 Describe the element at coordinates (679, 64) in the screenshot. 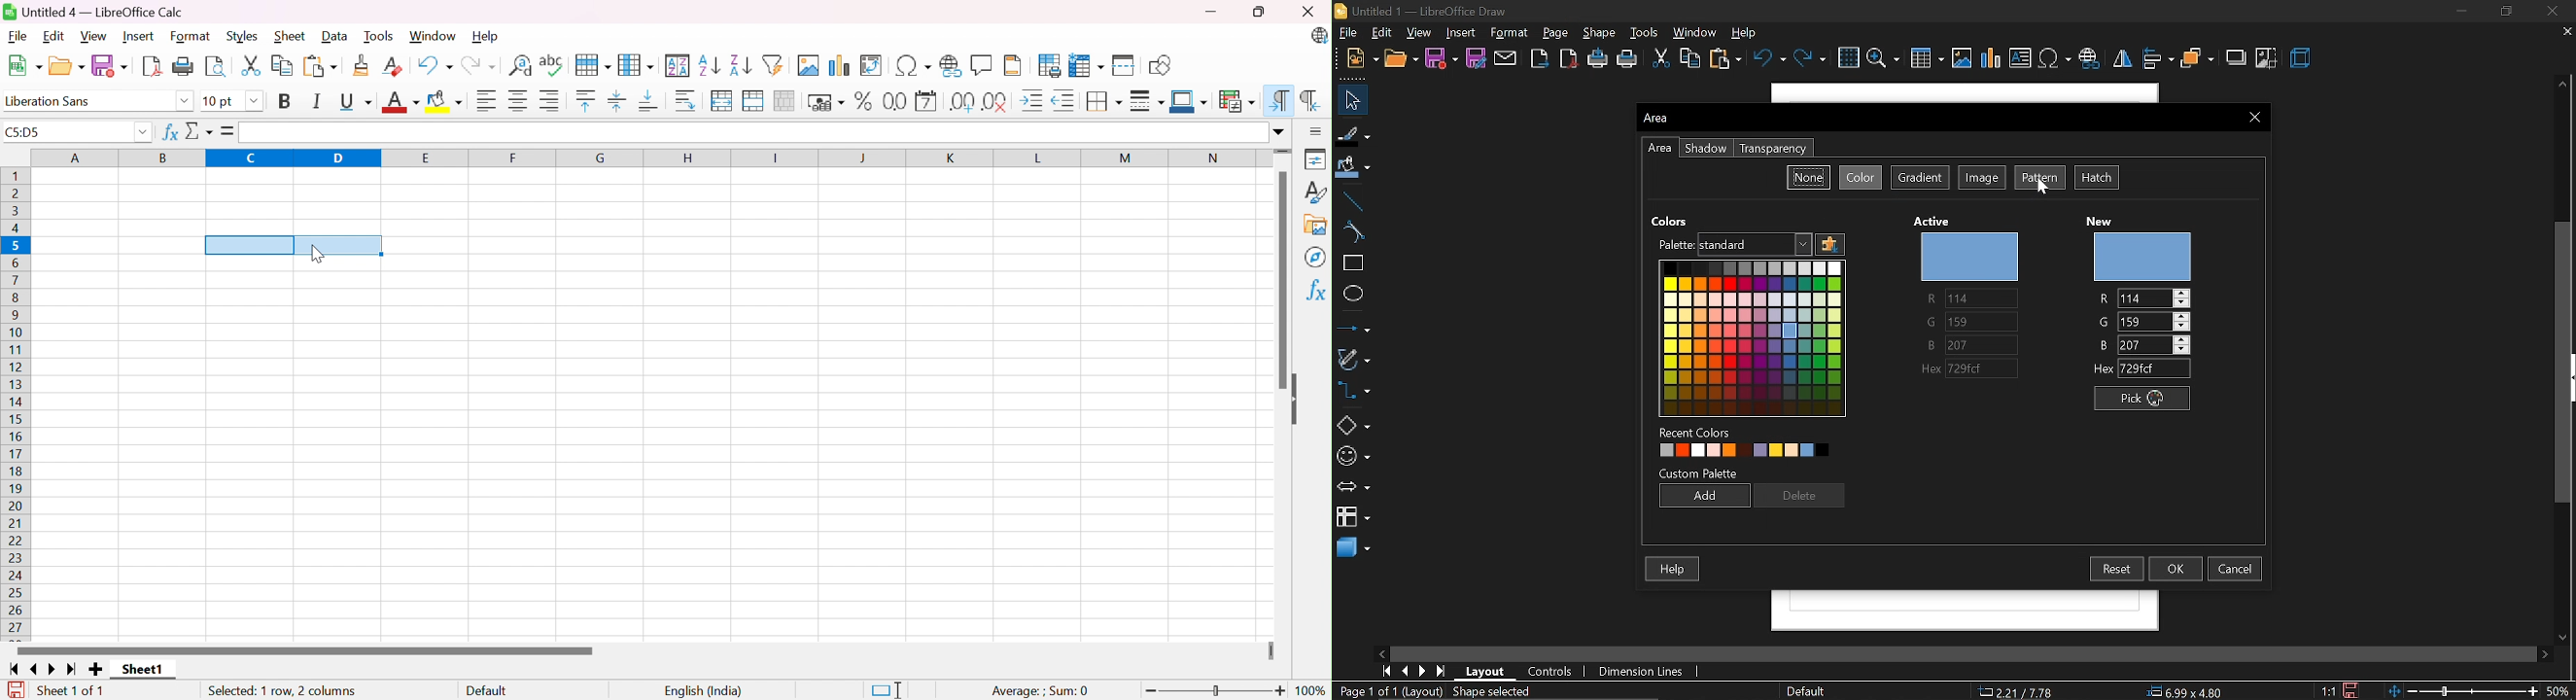

I see `Sort` at that location.